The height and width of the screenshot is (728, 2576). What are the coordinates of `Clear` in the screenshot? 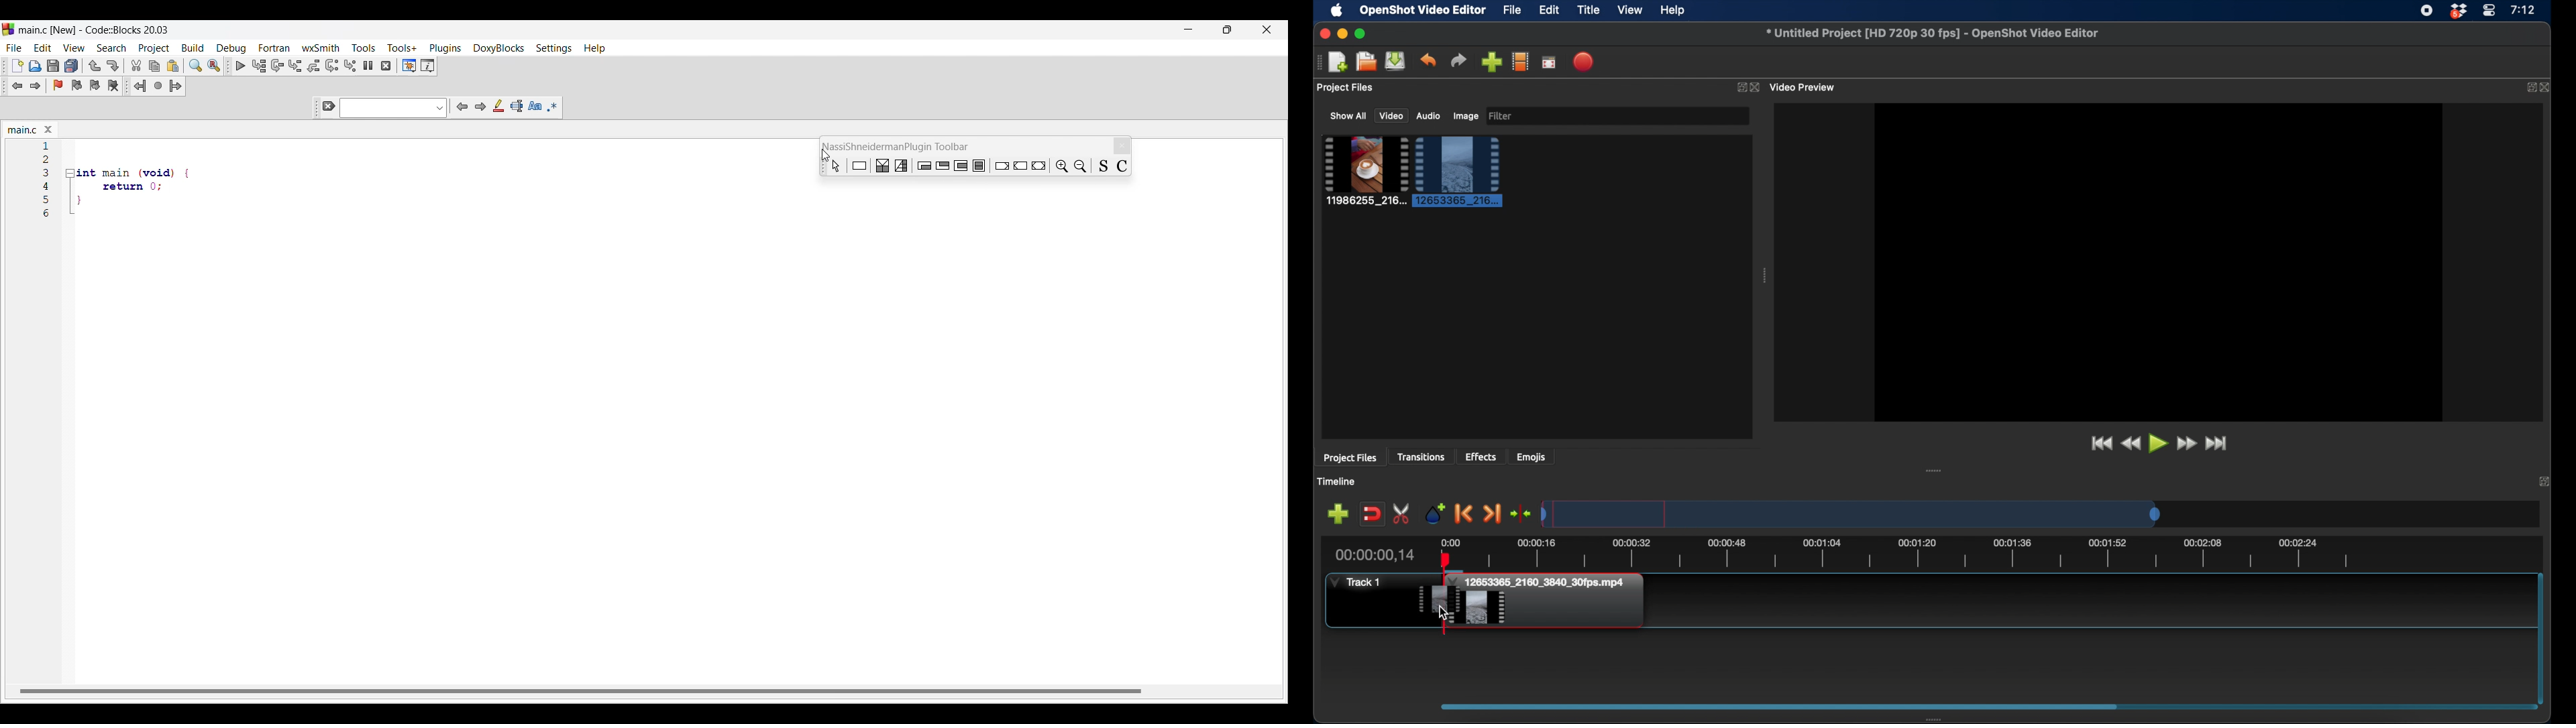 It's located at (329, 106).